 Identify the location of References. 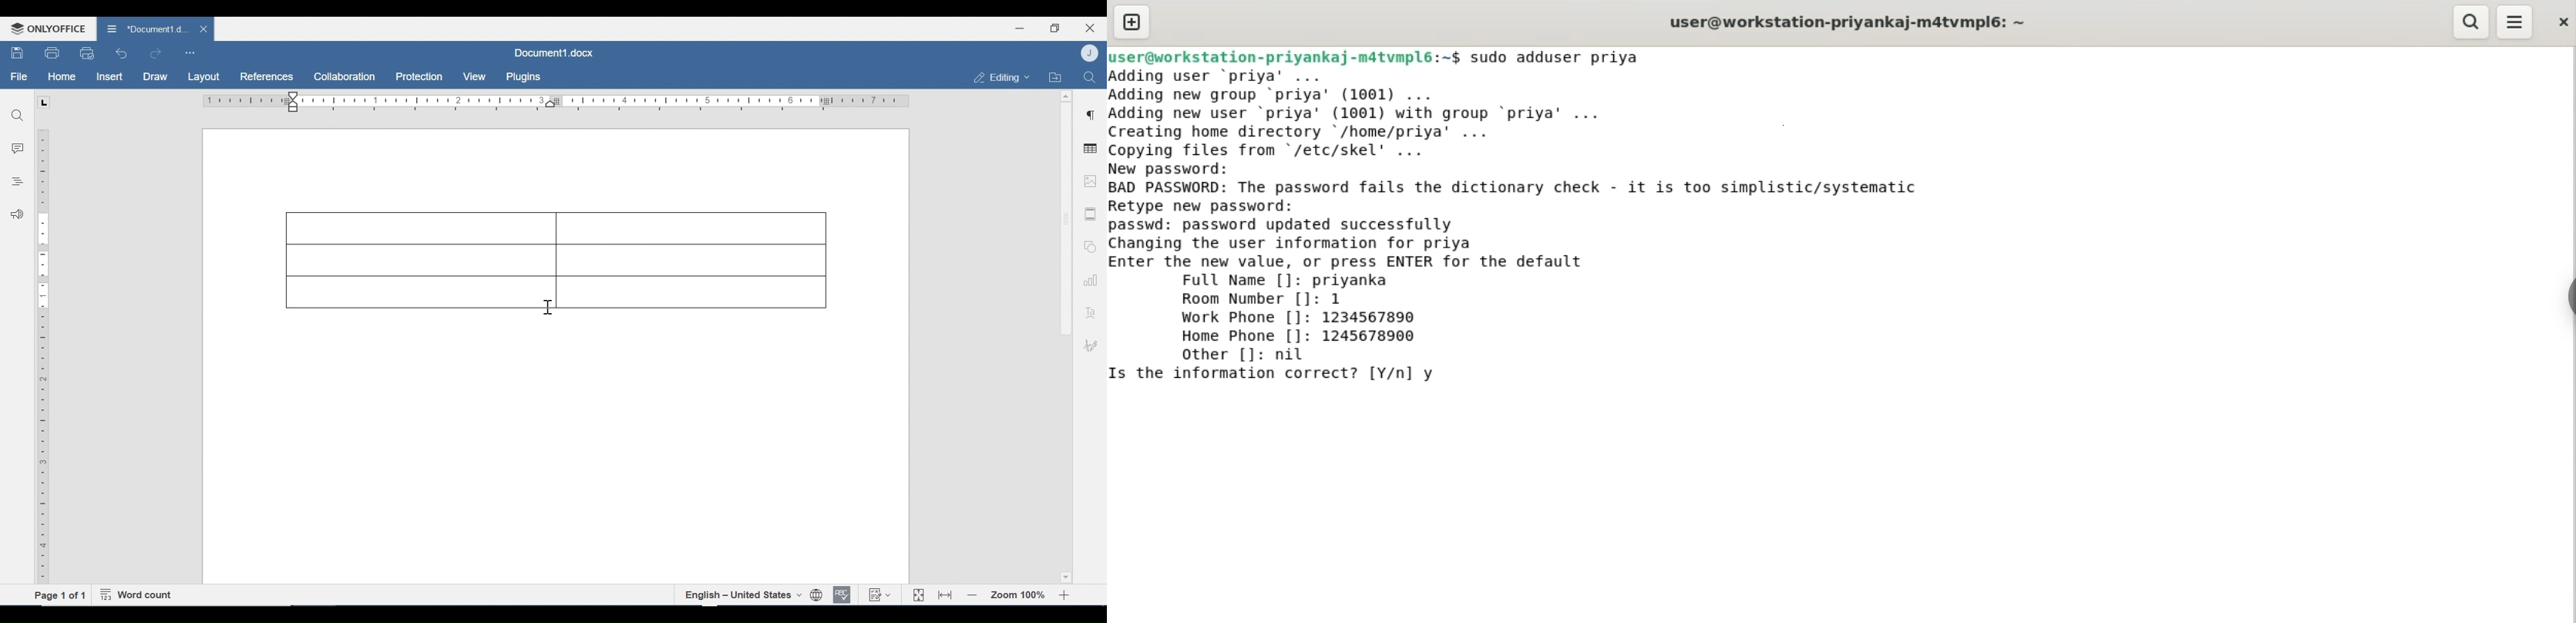
(265, 77).